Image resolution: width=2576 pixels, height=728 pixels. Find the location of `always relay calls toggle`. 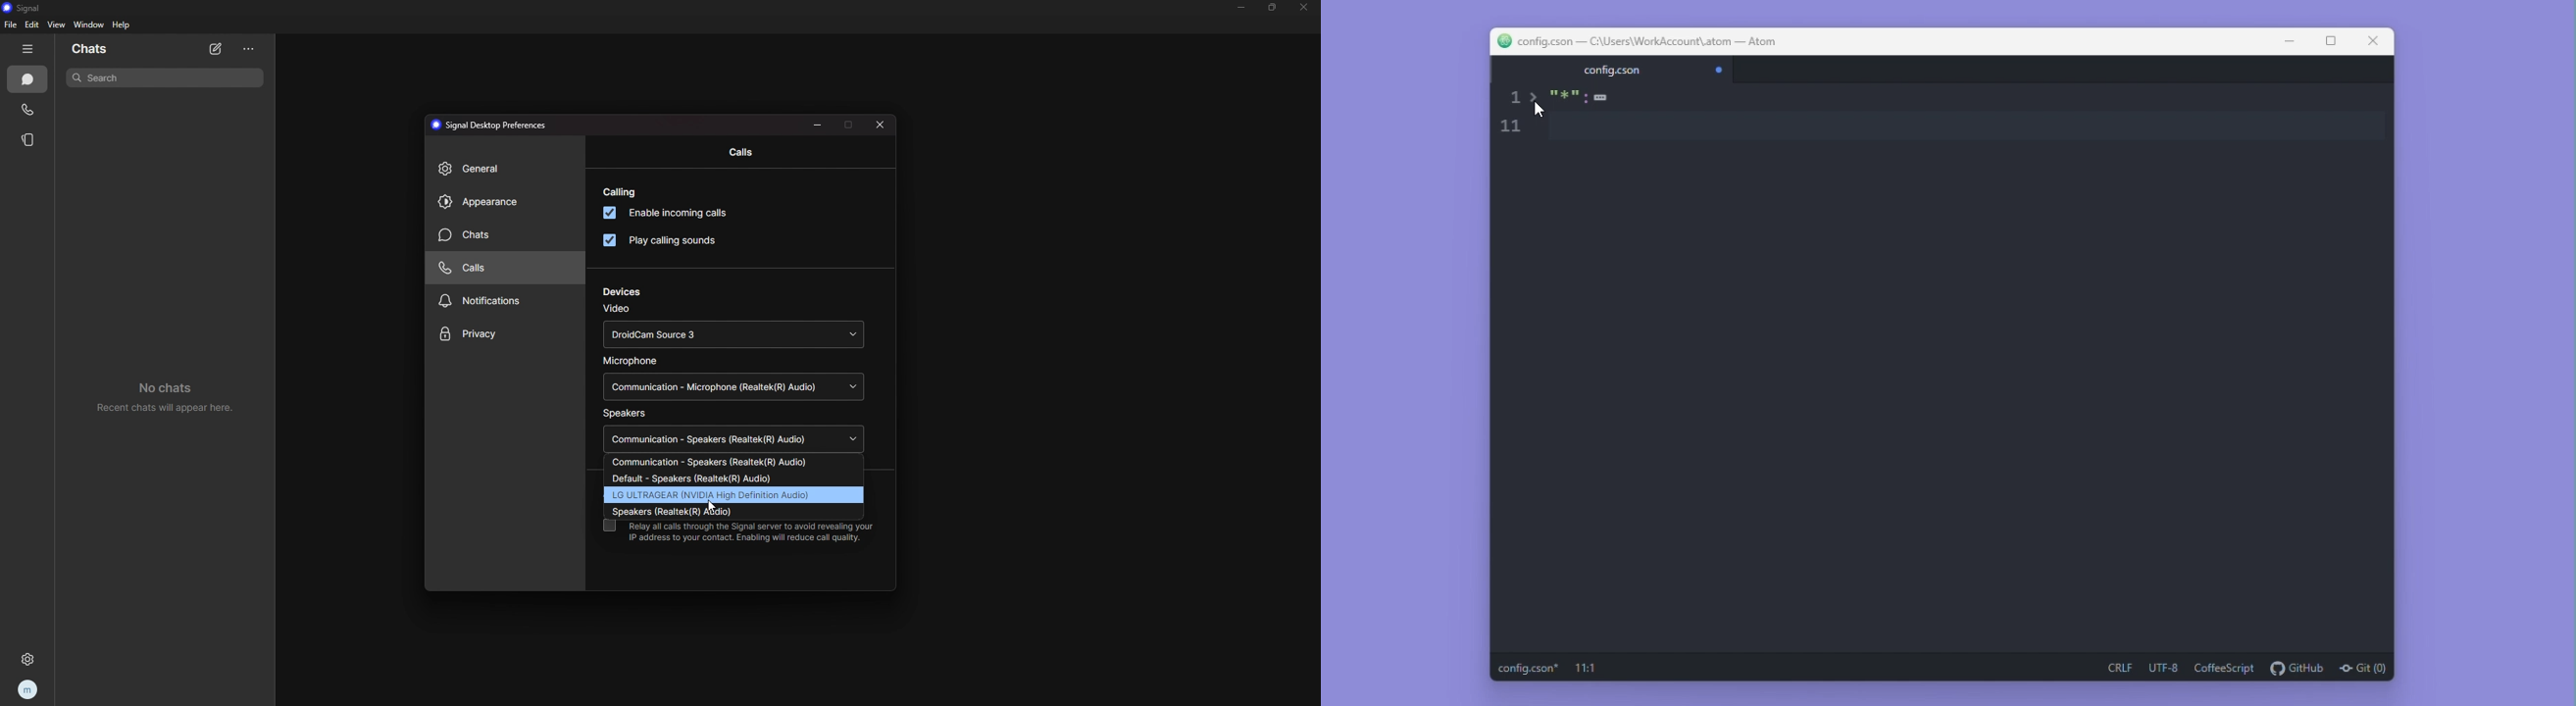

always relay calls toggle is located at coordinates (609, 526).